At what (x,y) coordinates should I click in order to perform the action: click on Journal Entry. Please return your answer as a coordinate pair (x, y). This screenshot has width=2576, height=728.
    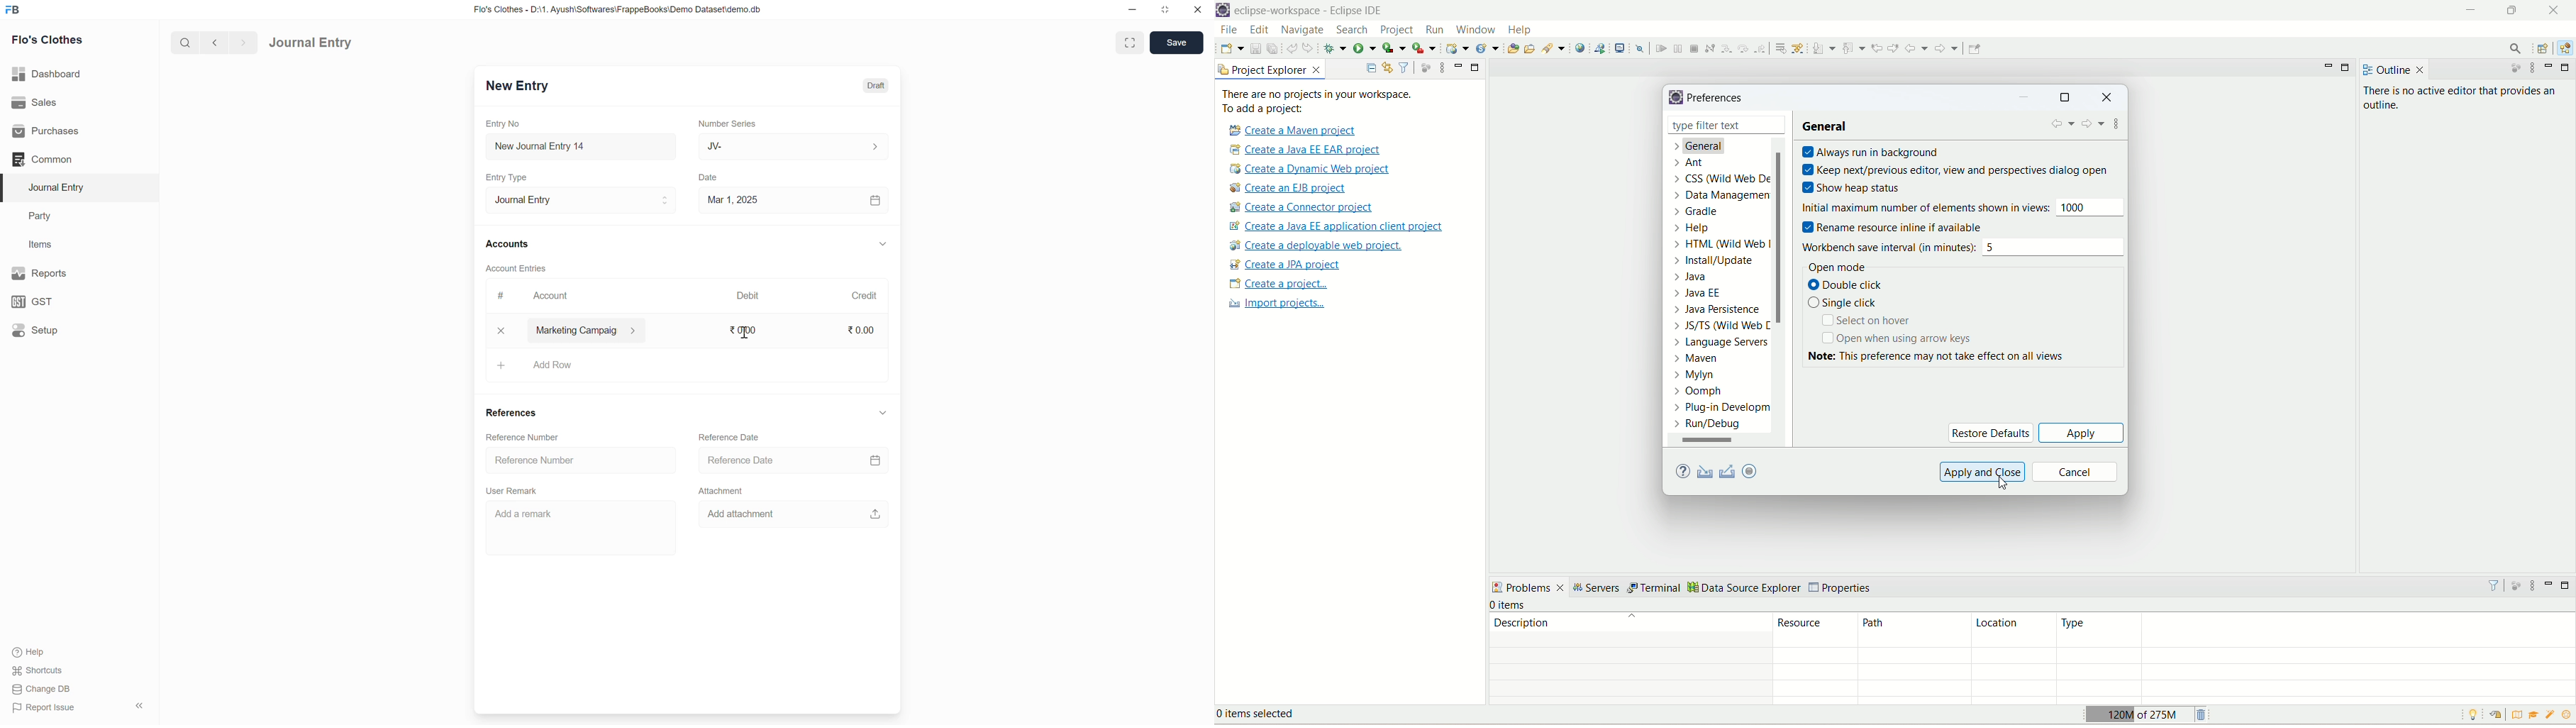
    Looking at the image, I should click on (60, 187).